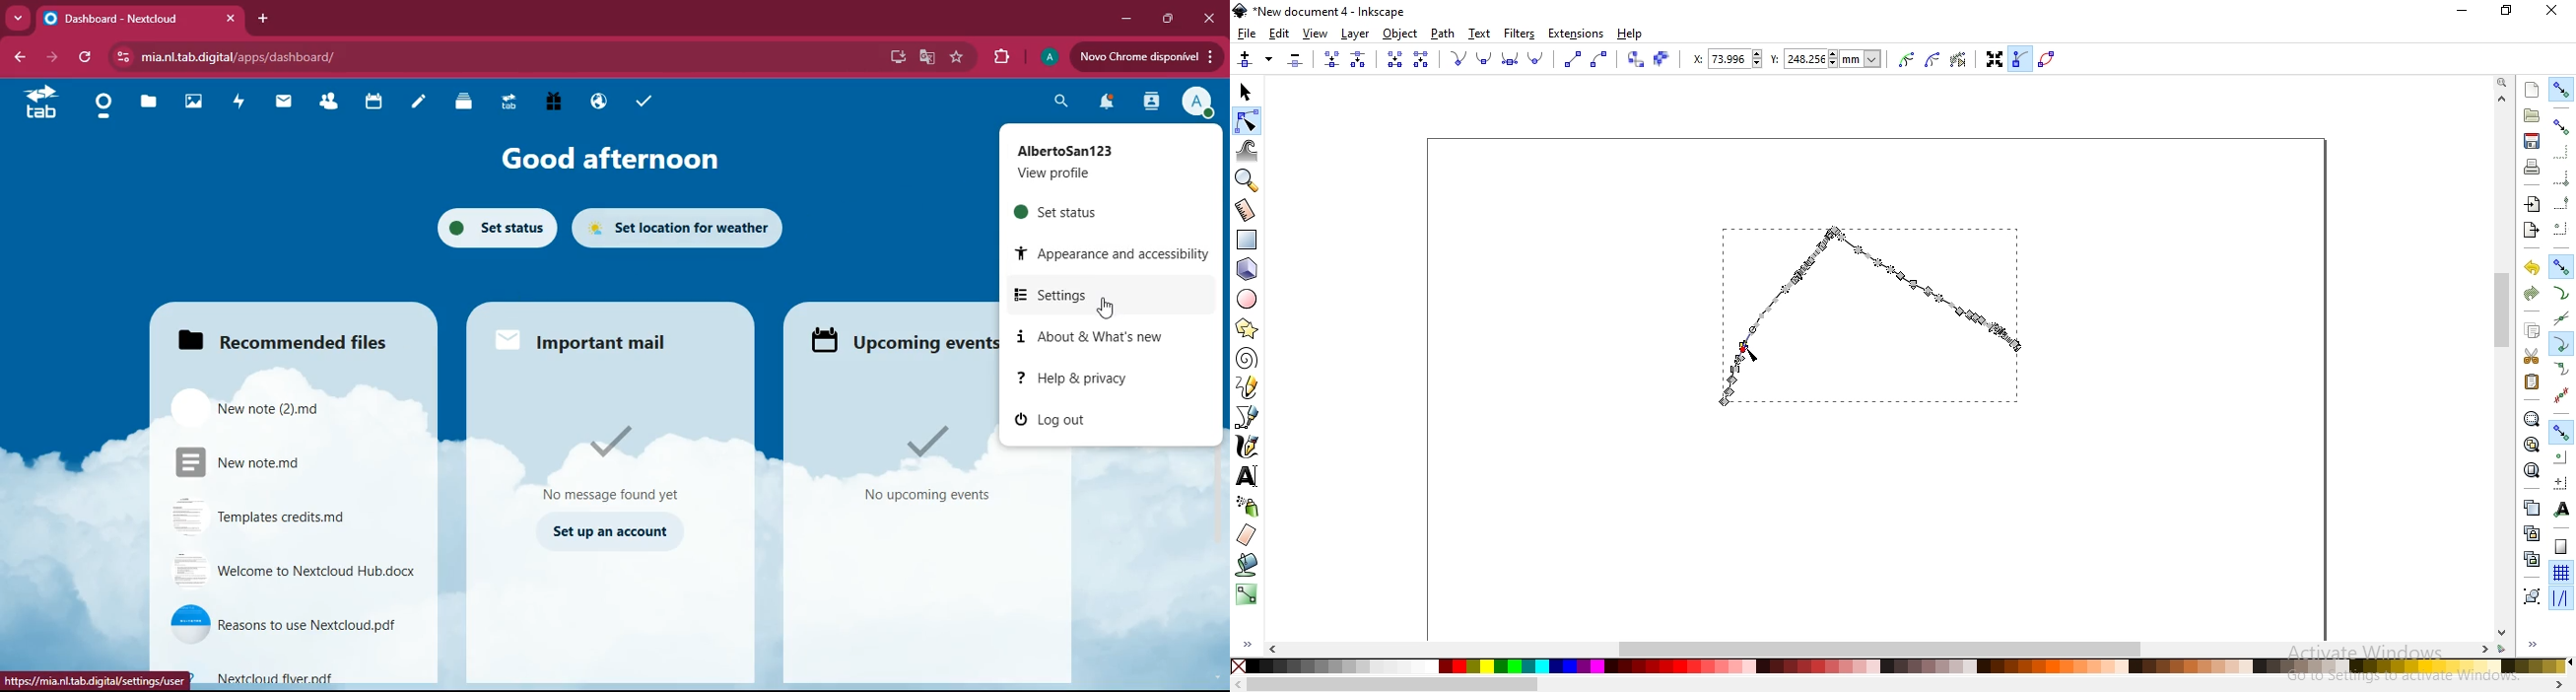 Image resolution: width=2576 pixels, height=700 pixels. Describe the element at coordinates (2532, 115) in the screenshot. I see `open an existing document` at that location.